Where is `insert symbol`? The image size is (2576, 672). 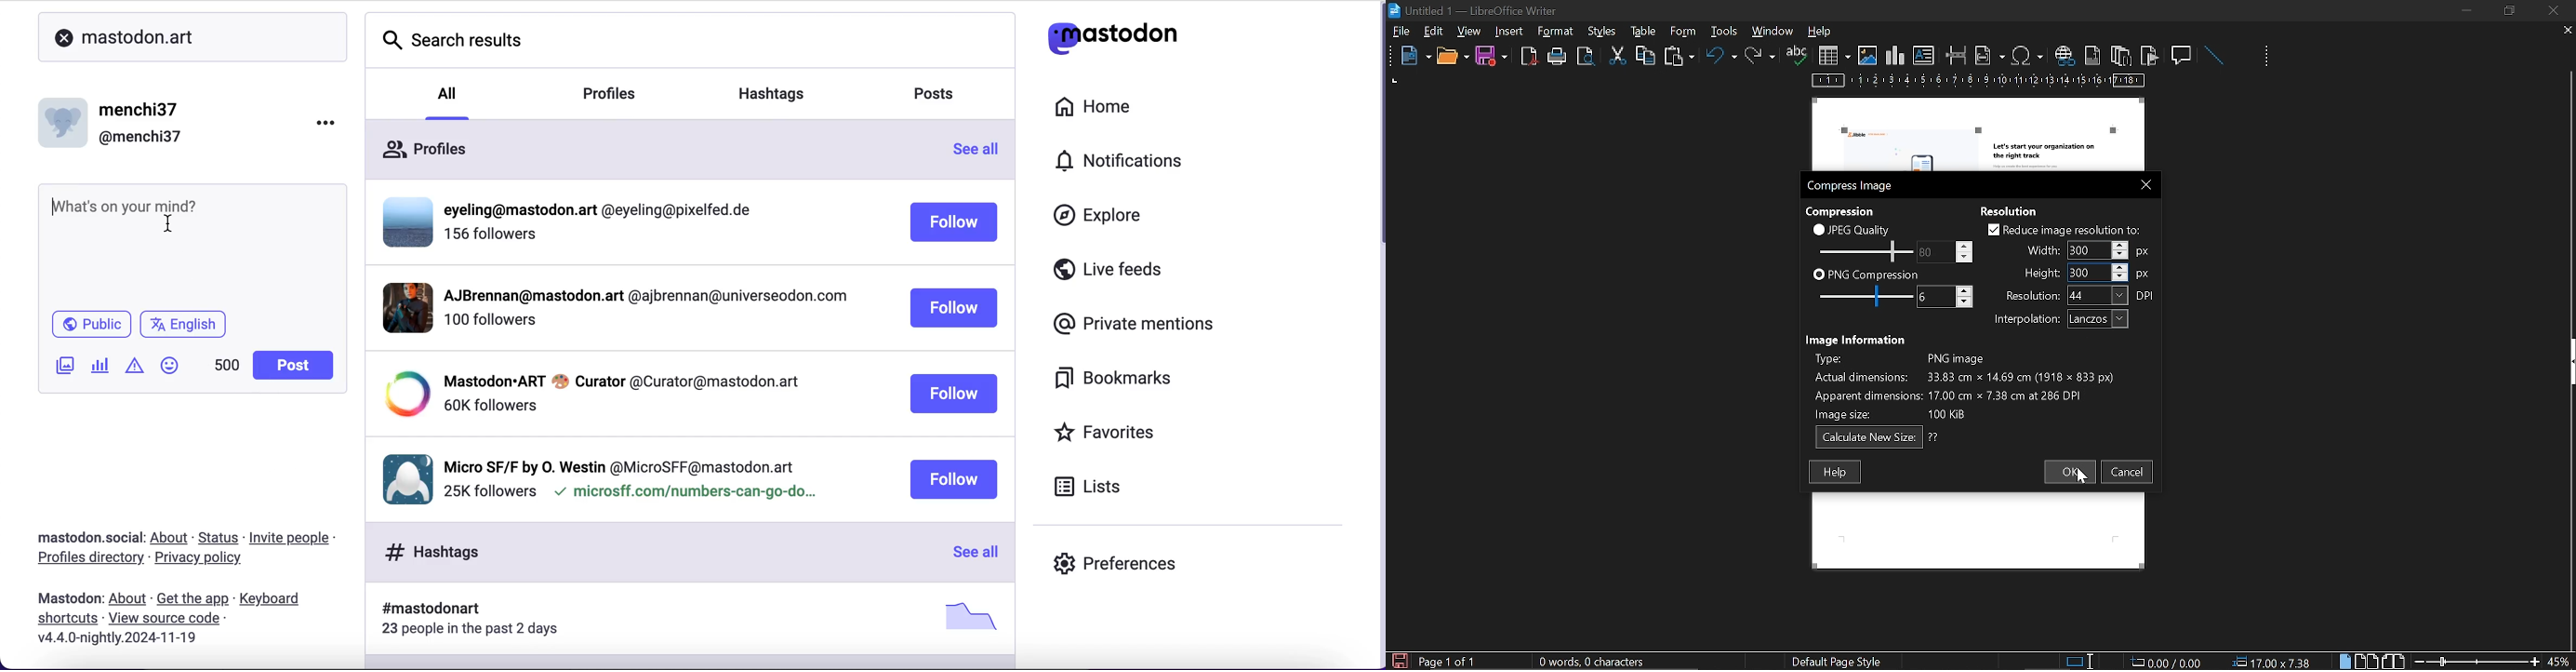 insert symbol is located at coordinates (2027, 55).